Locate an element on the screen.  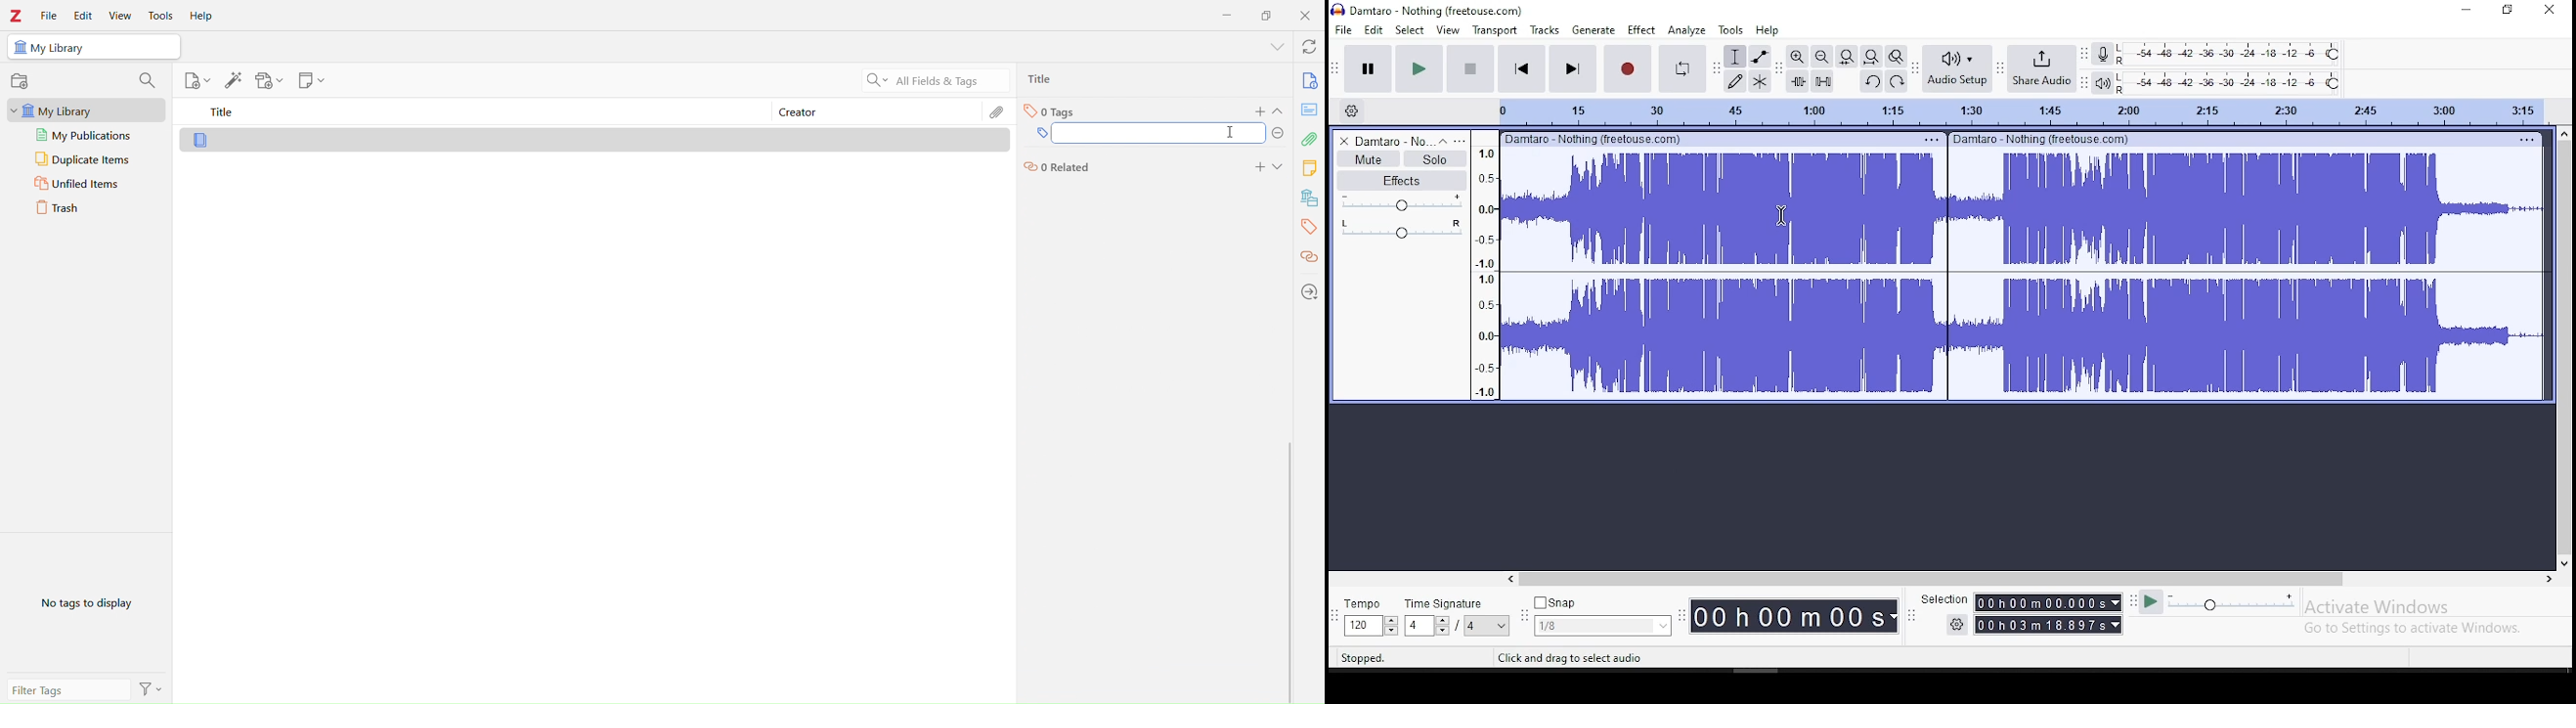
 is located at coordinates (161, 16).